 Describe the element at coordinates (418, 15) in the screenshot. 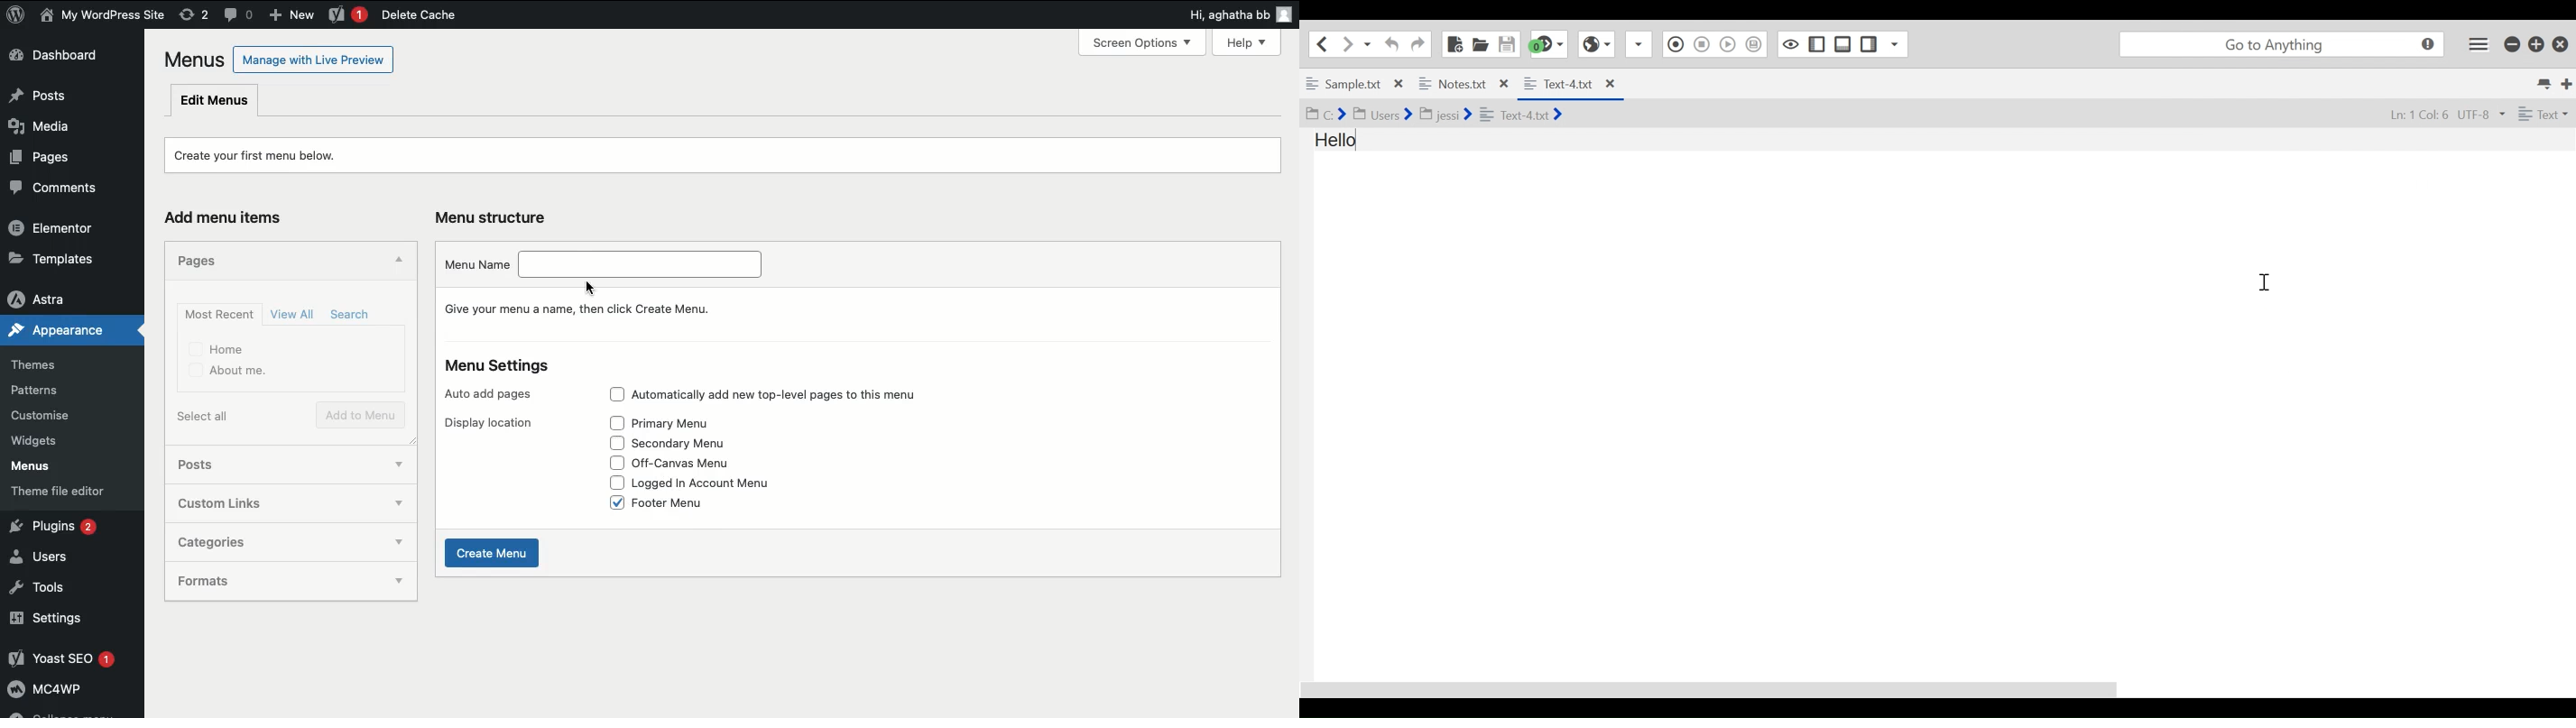

I see `Delete cache` at that location.